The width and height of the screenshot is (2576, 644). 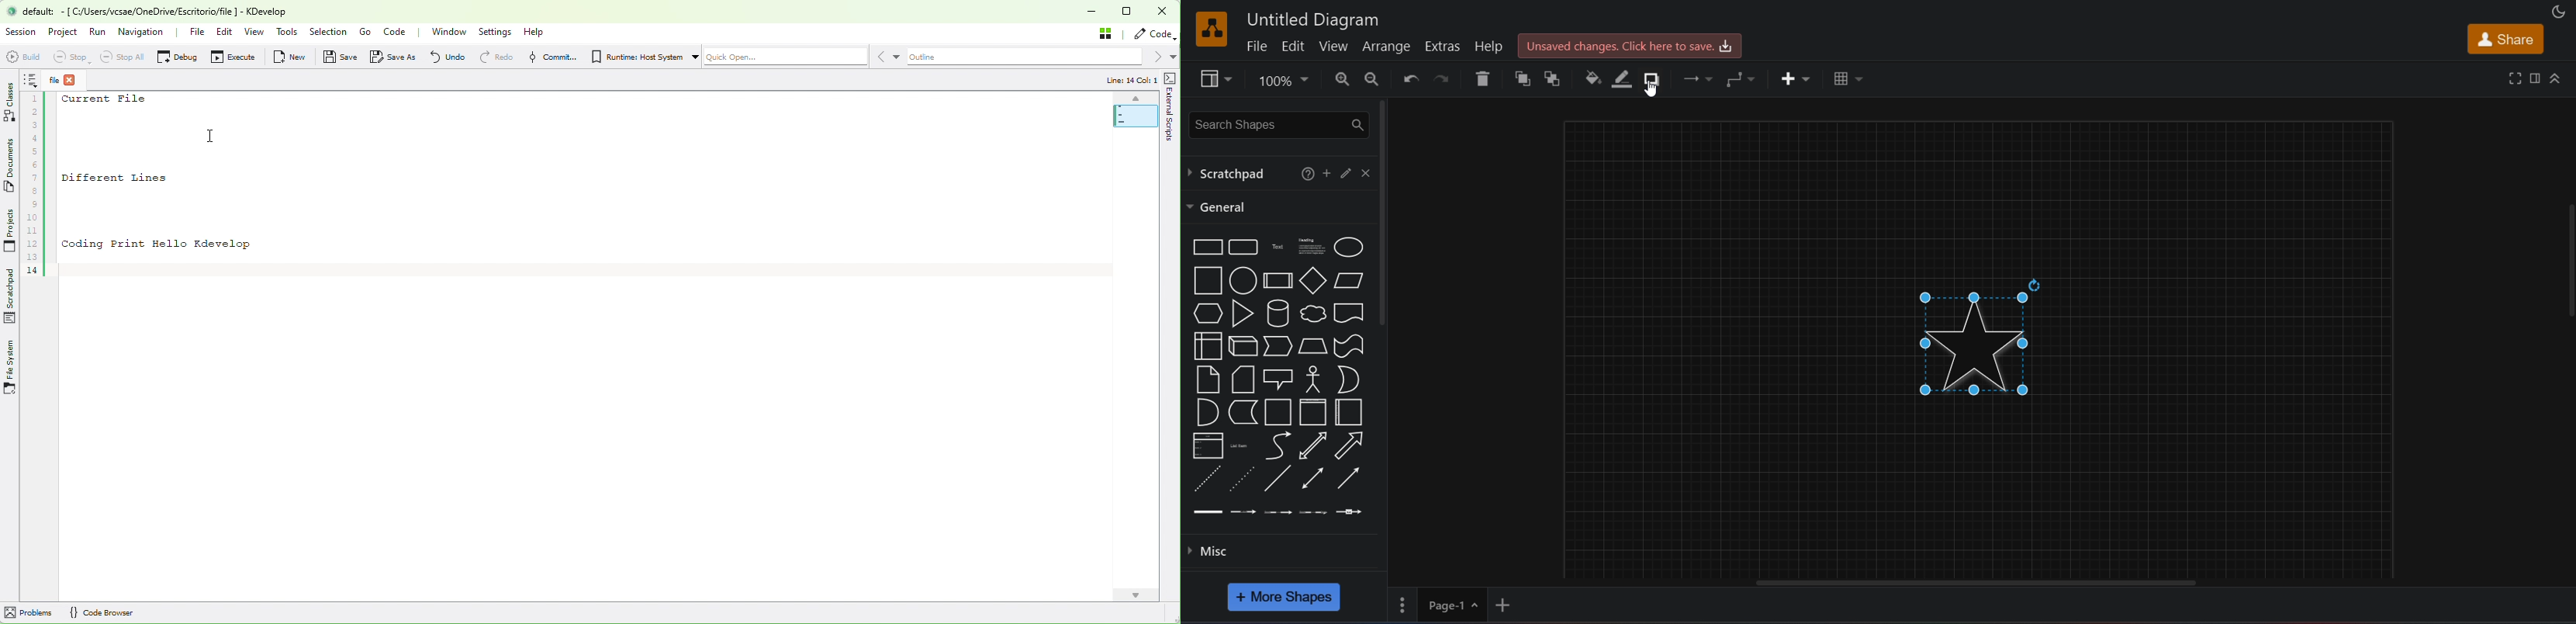 What do you see at coordinates (1286, 597) in the screenshot?
I see `more shapes` at bounding box center [1286, 597].